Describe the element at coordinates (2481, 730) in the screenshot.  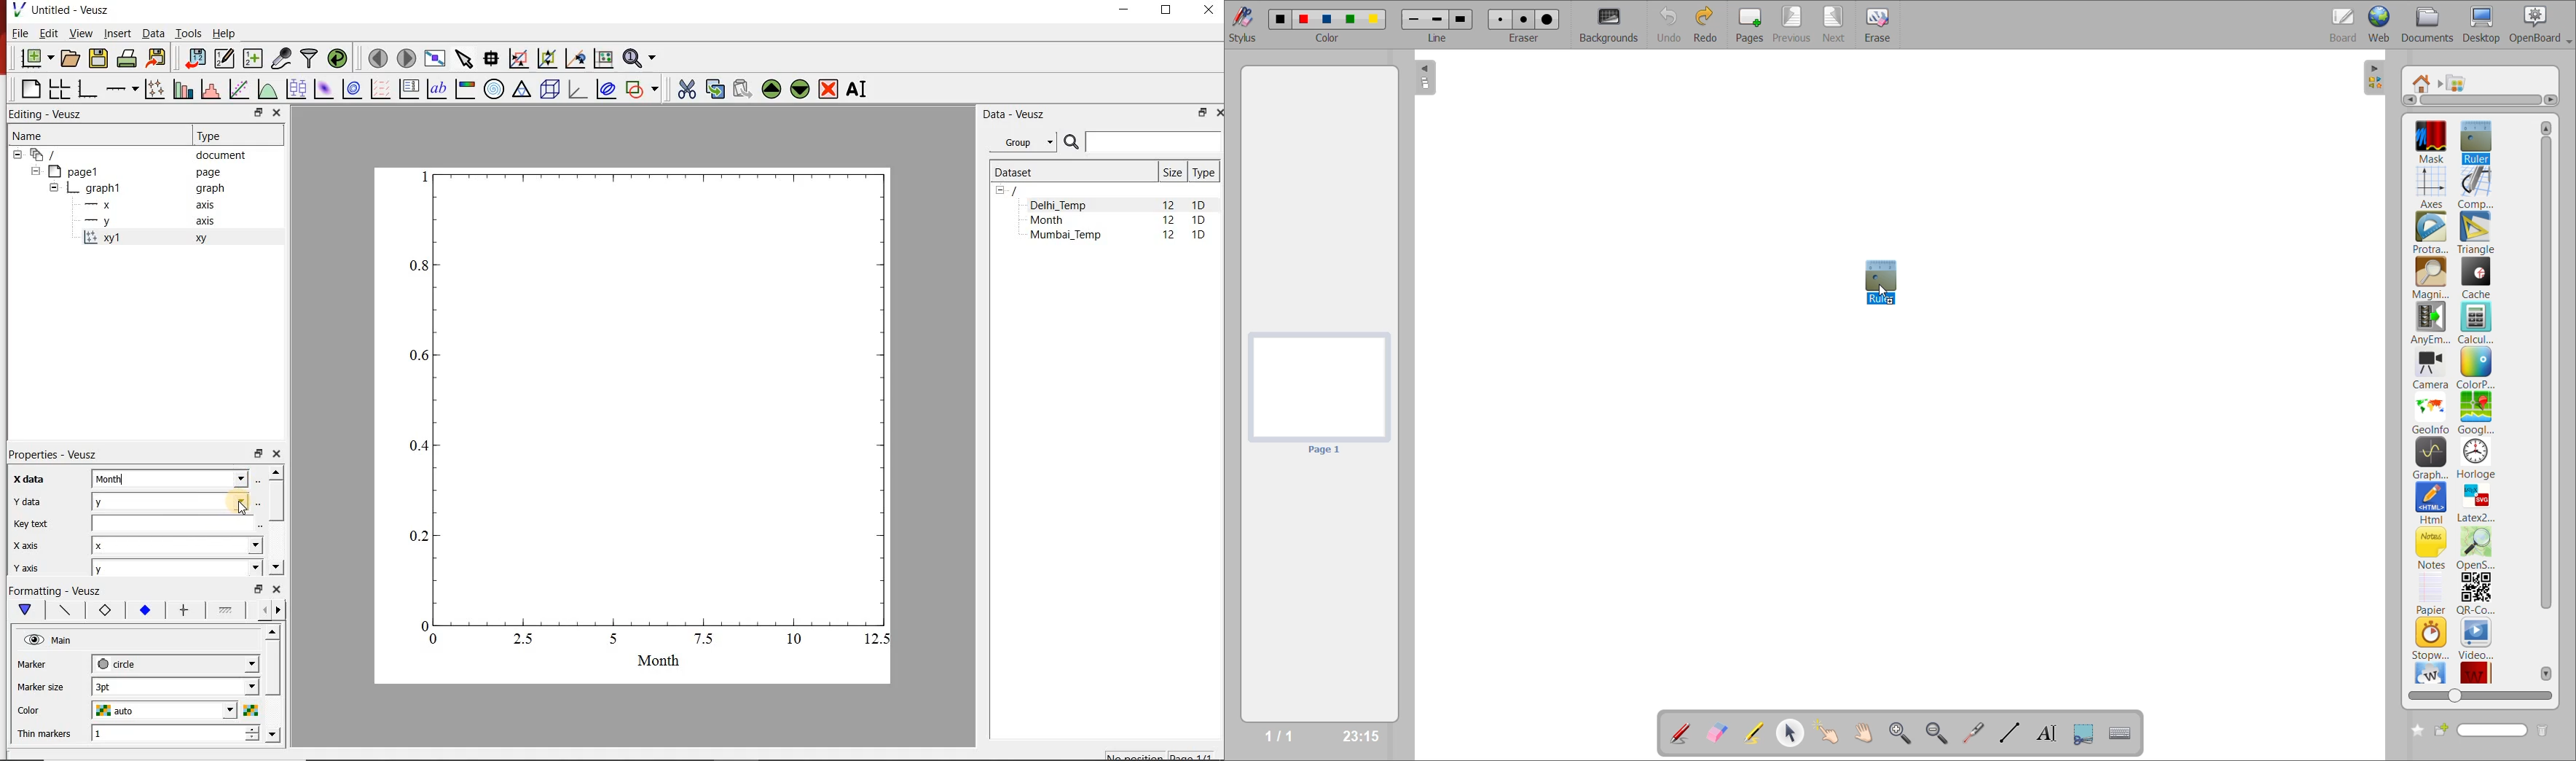
I see `name box` at that location.